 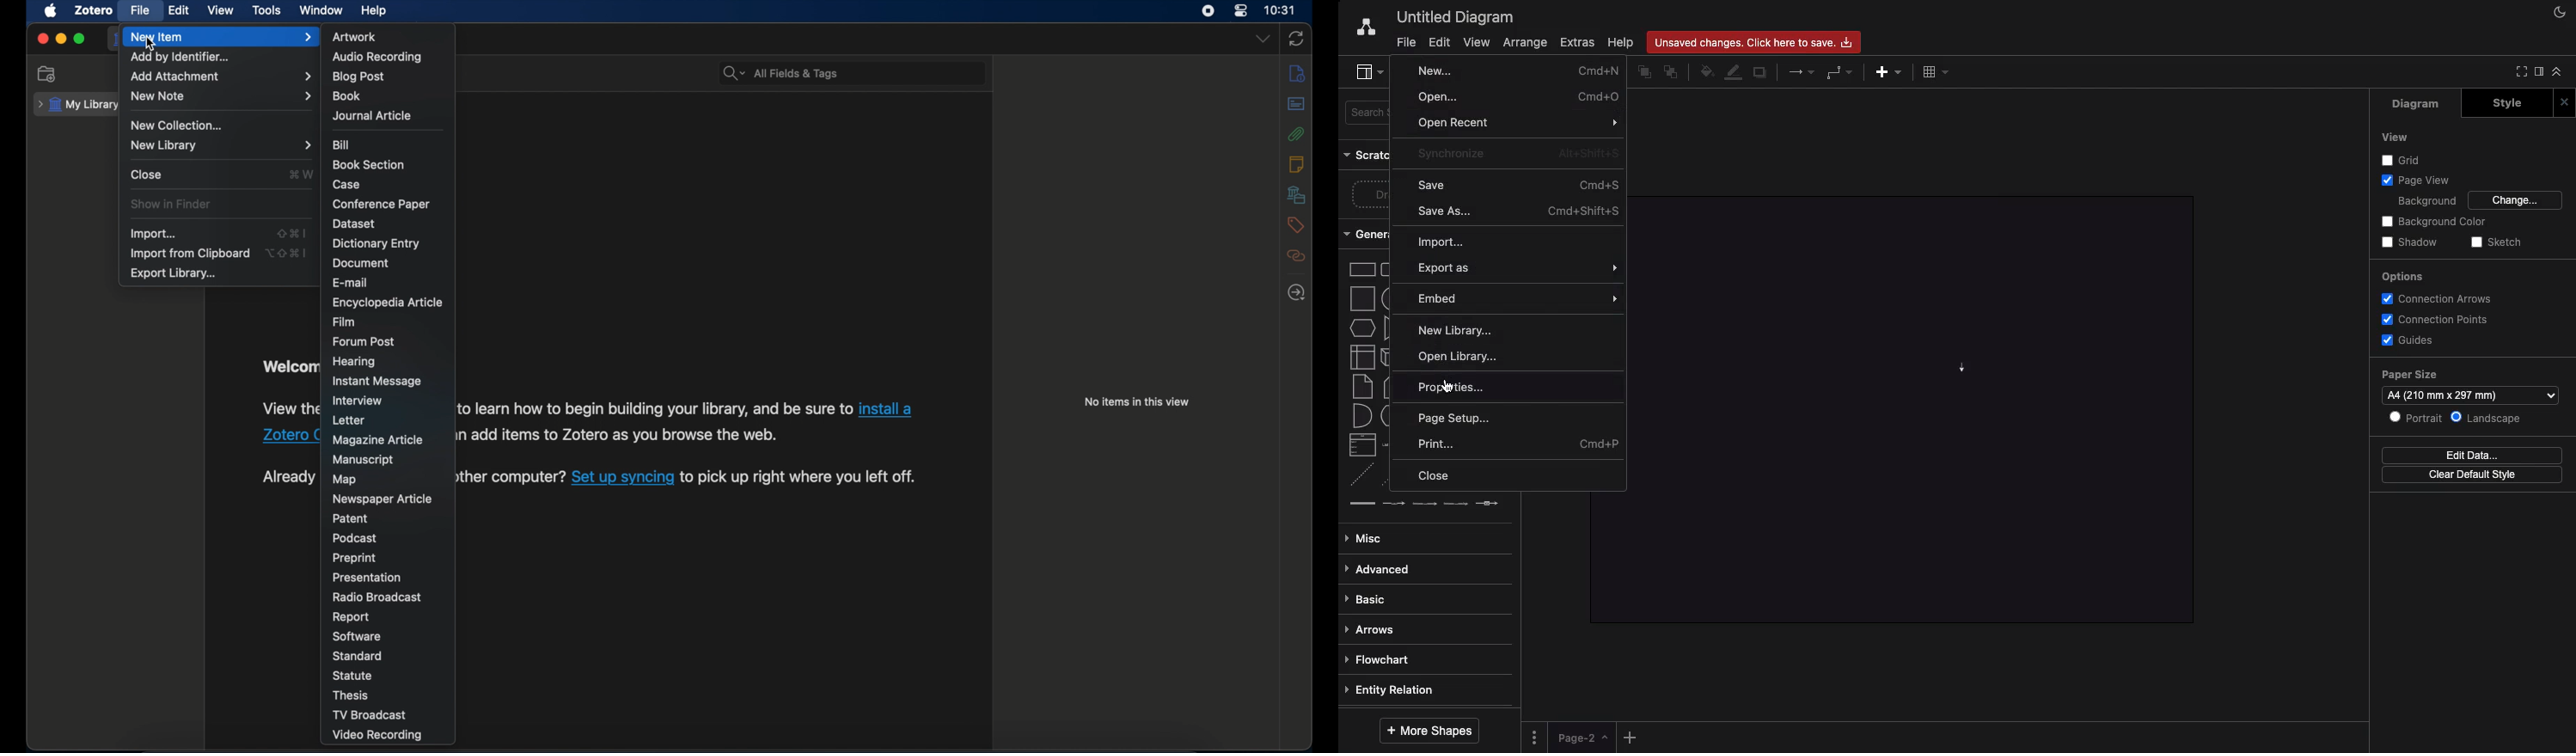 What do you see at coordinates (1623, 42) in the screenshot?
I see `Help` at bounding box center [1623, 42].